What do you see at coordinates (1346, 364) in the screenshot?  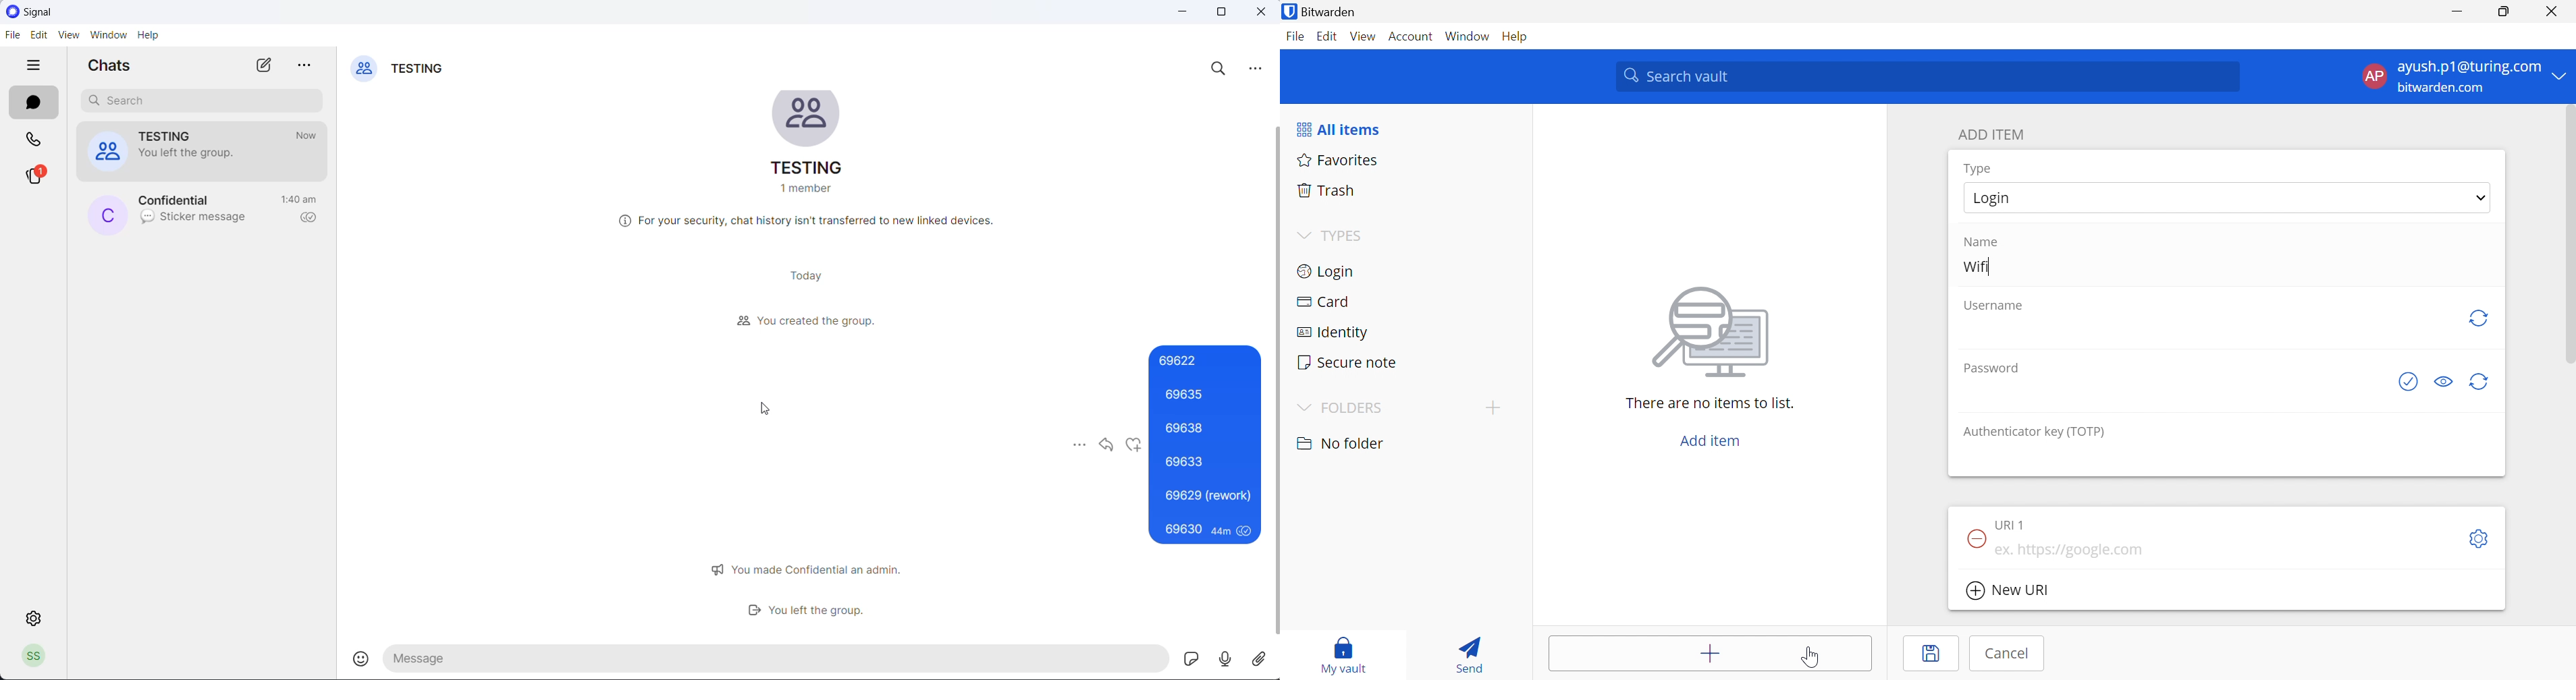 I see `Secure note` at bounding box center [1346, 364].